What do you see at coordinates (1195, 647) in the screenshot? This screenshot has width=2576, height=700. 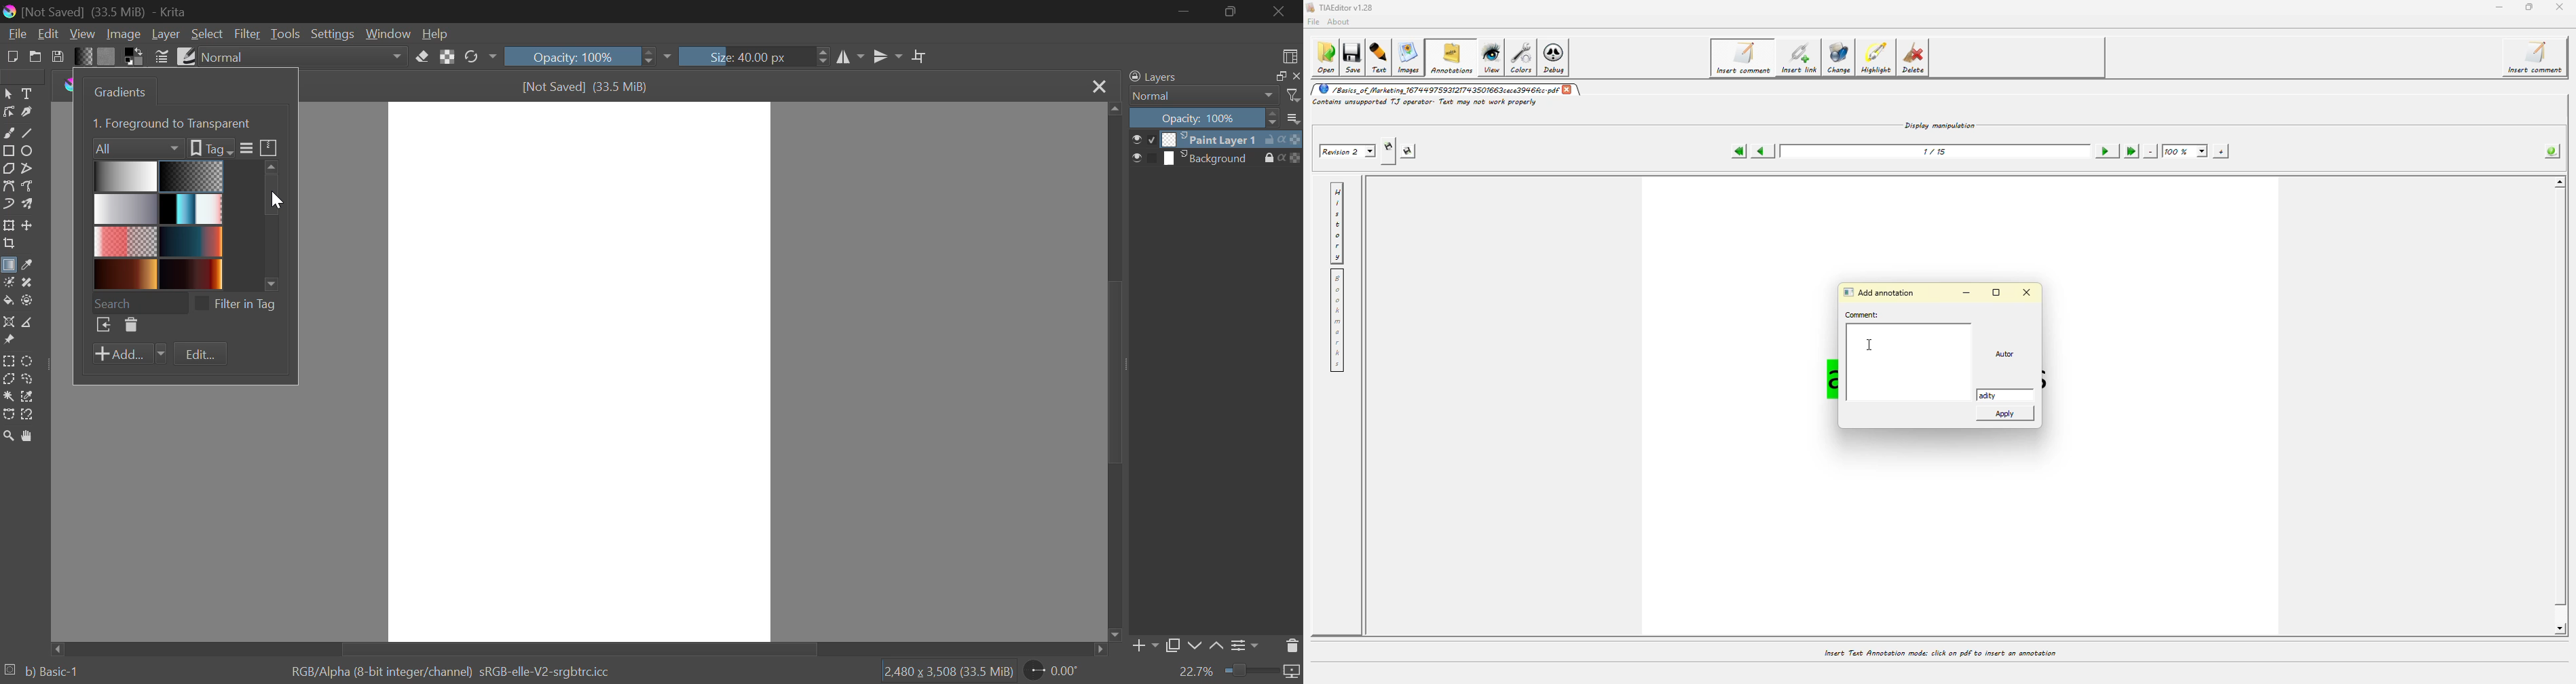 I see `Move Layer Down` at bounding box center [1195, 647].